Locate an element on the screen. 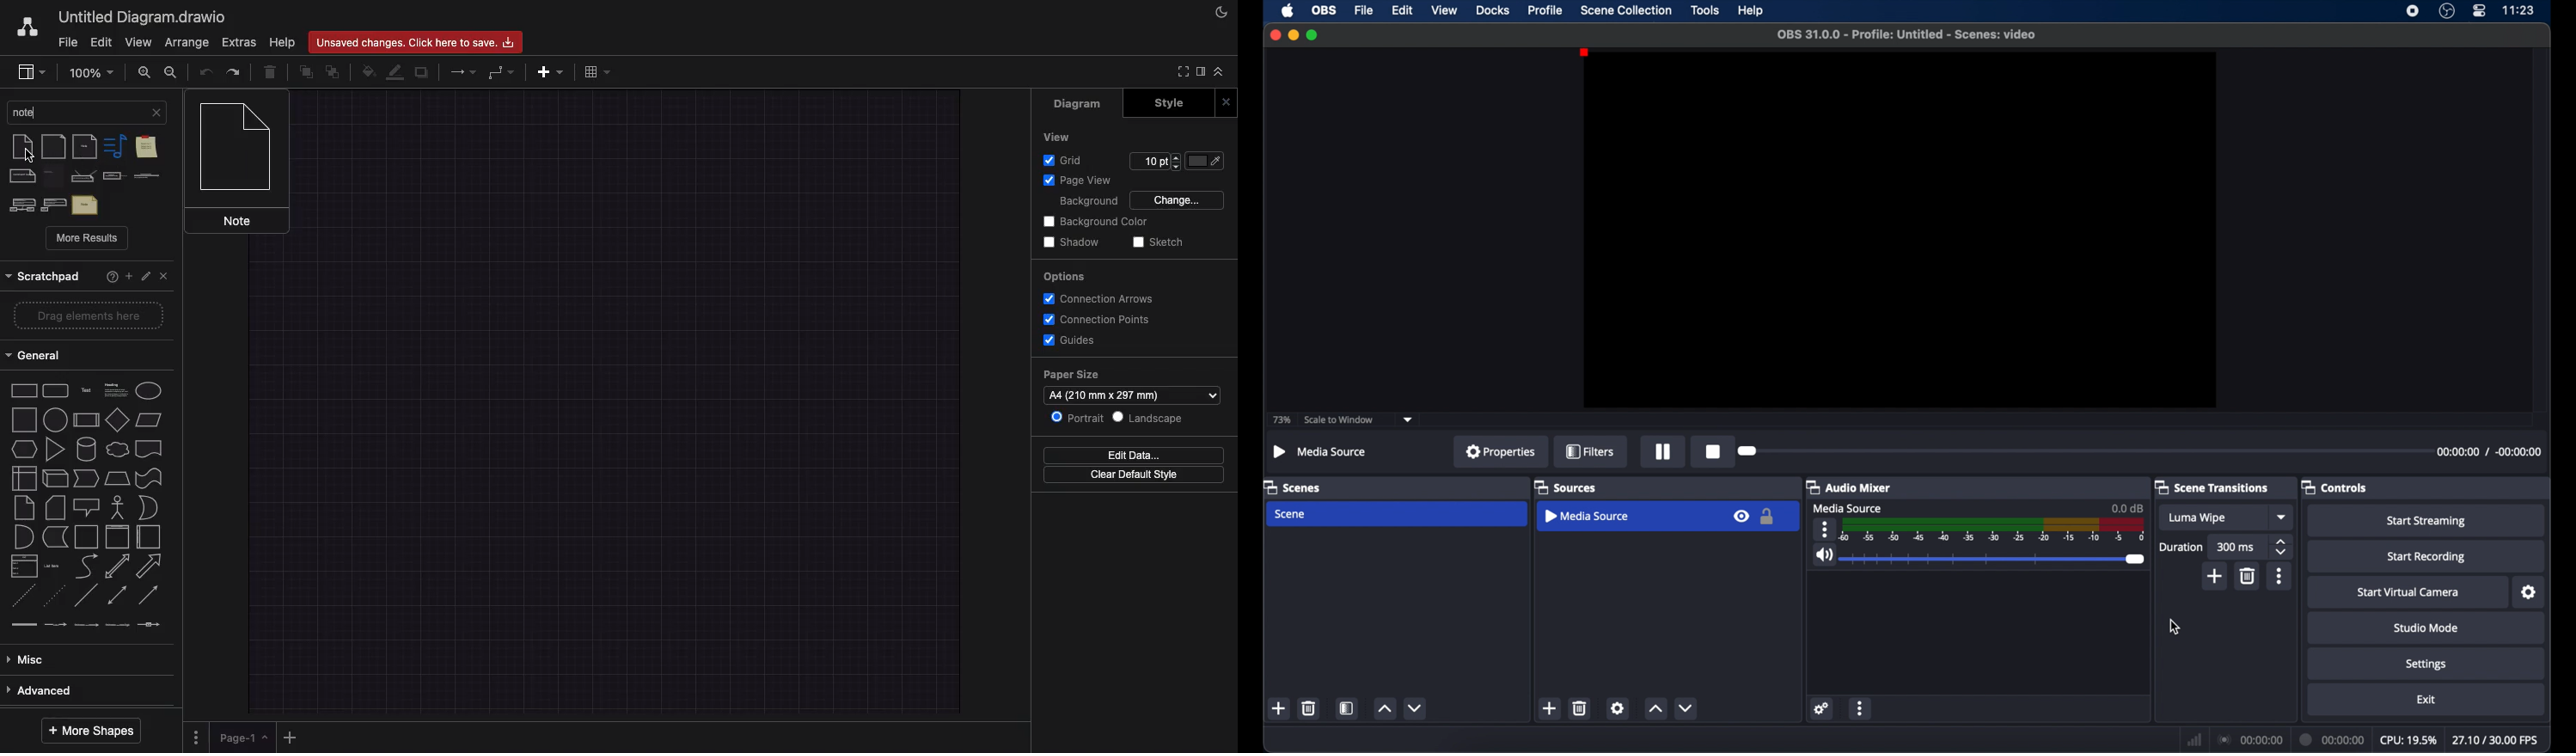 The image size is (2576, 756). Connection points is located at coordinates (1092, 319).